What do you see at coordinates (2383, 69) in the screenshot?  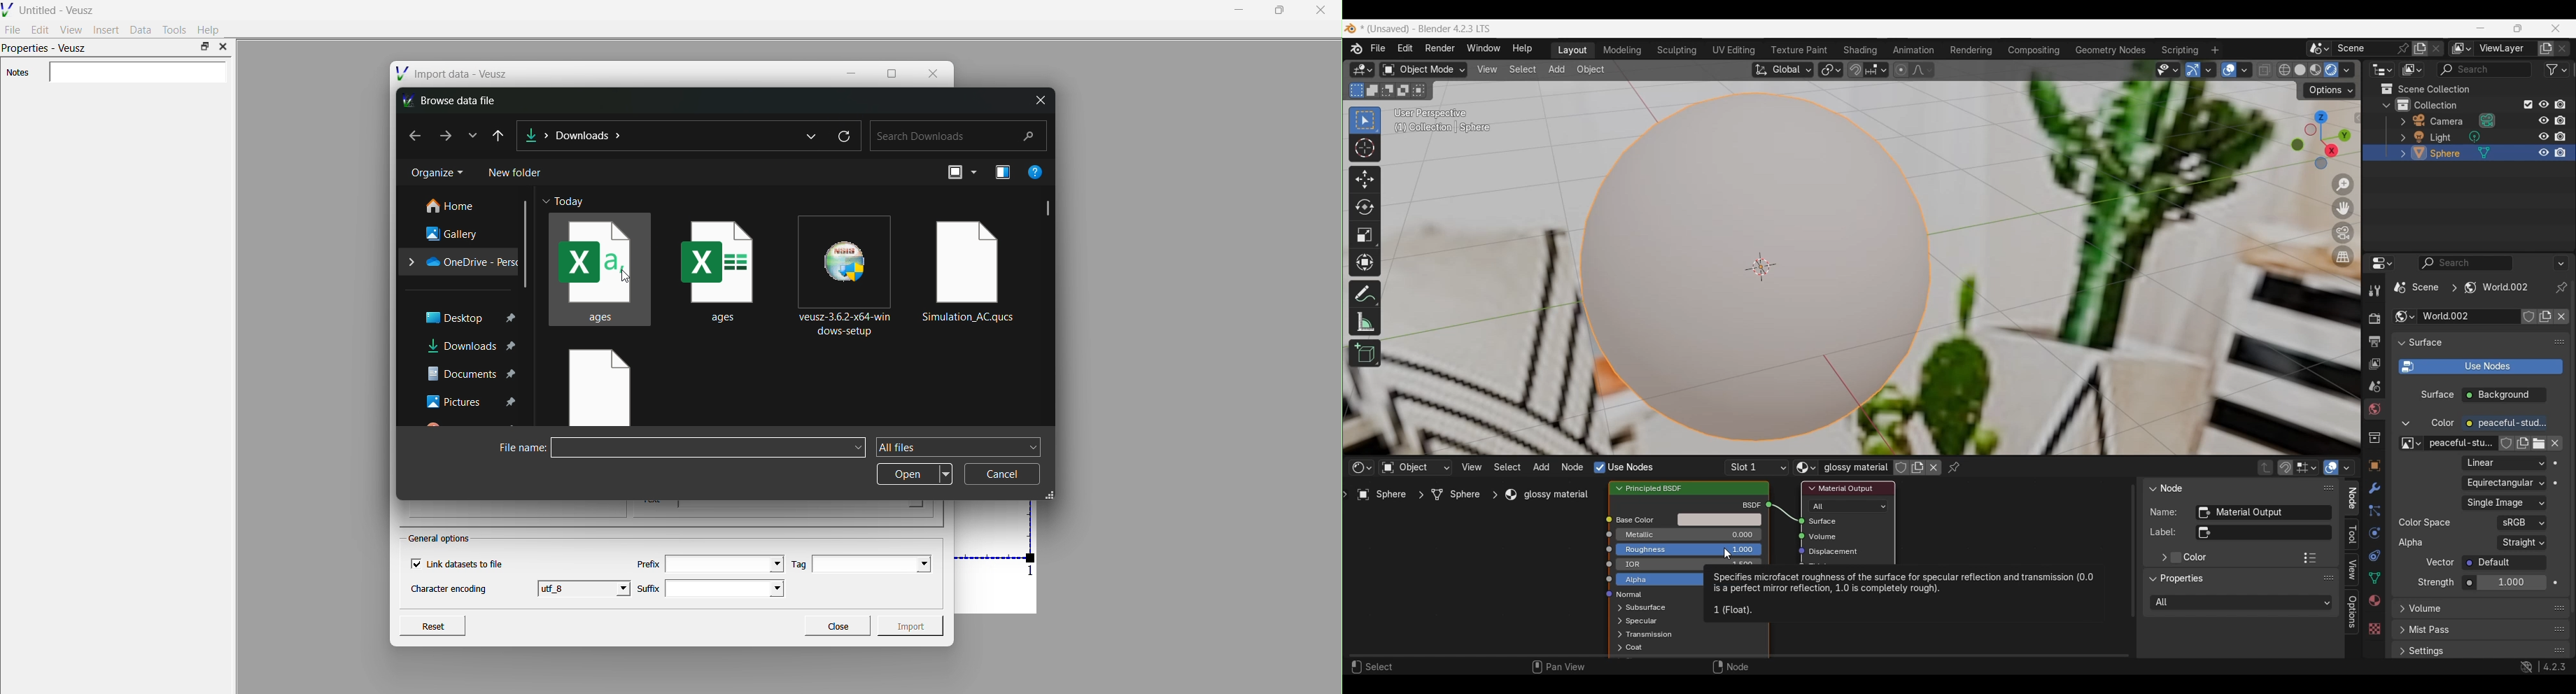 I see `Editor type` at bounding box center [2383, 69].